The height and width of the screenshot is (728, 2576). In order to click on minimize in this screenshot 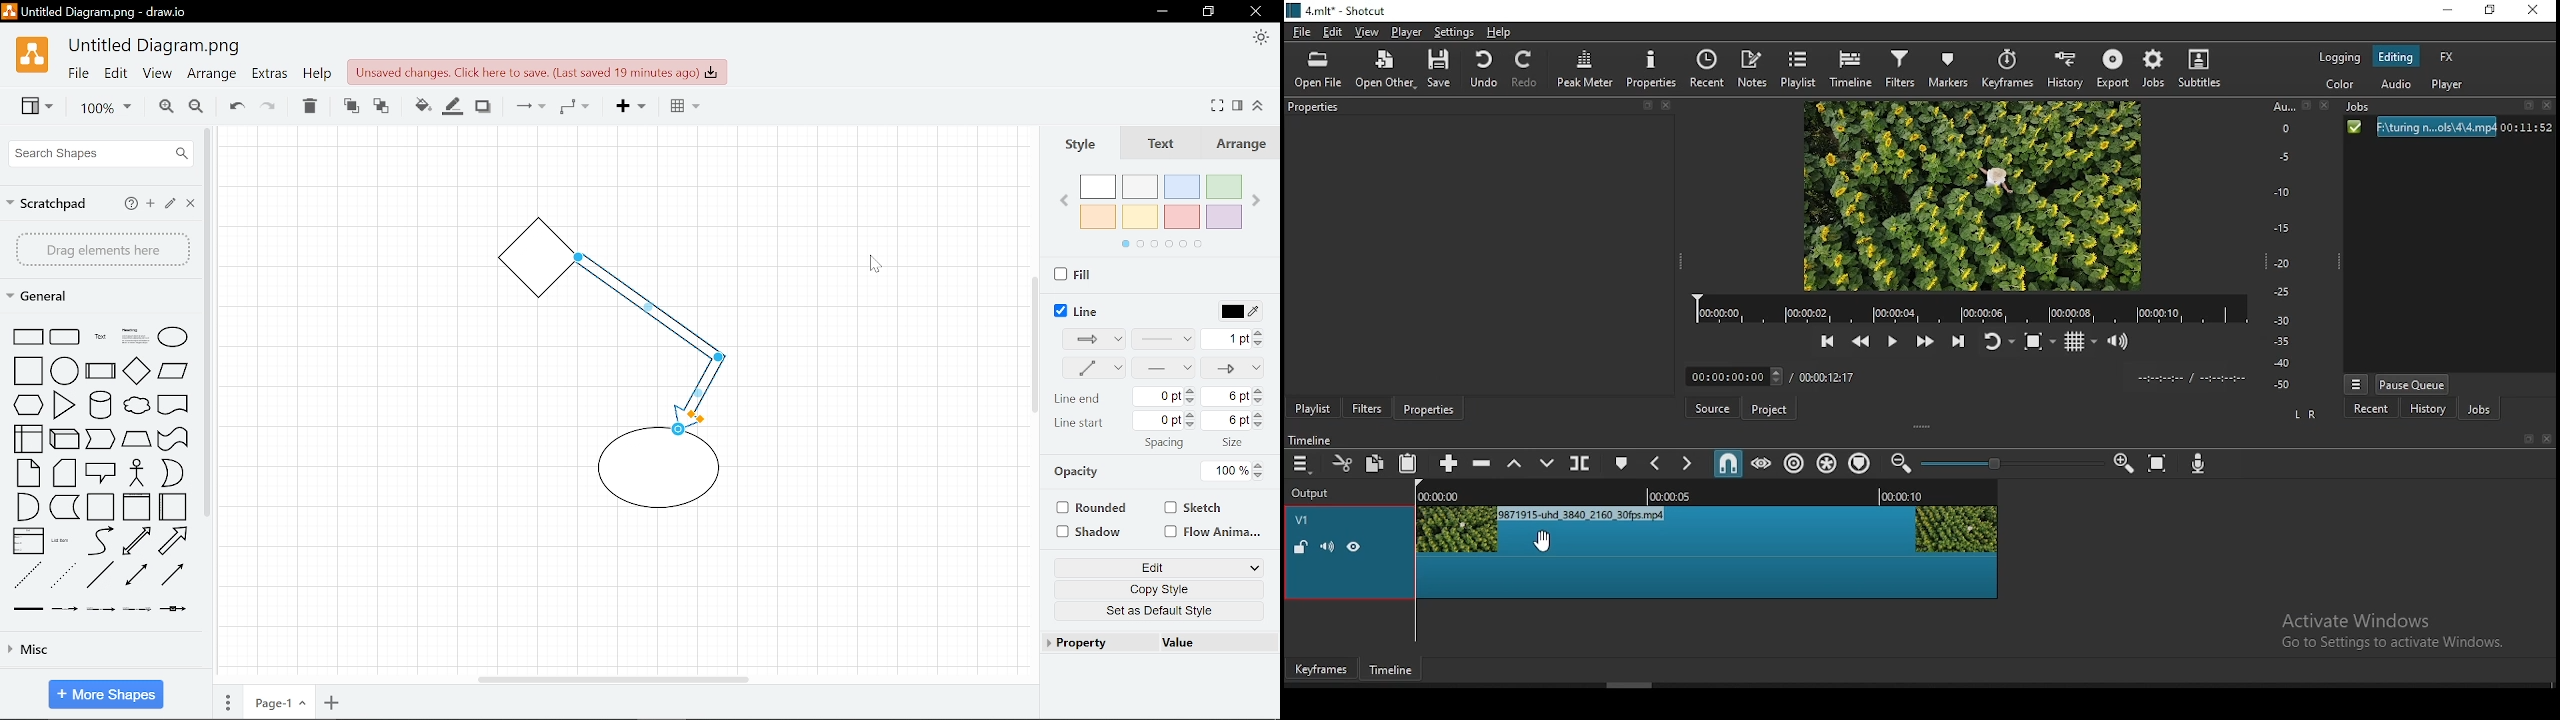, I will do `click(1163, 11)`.